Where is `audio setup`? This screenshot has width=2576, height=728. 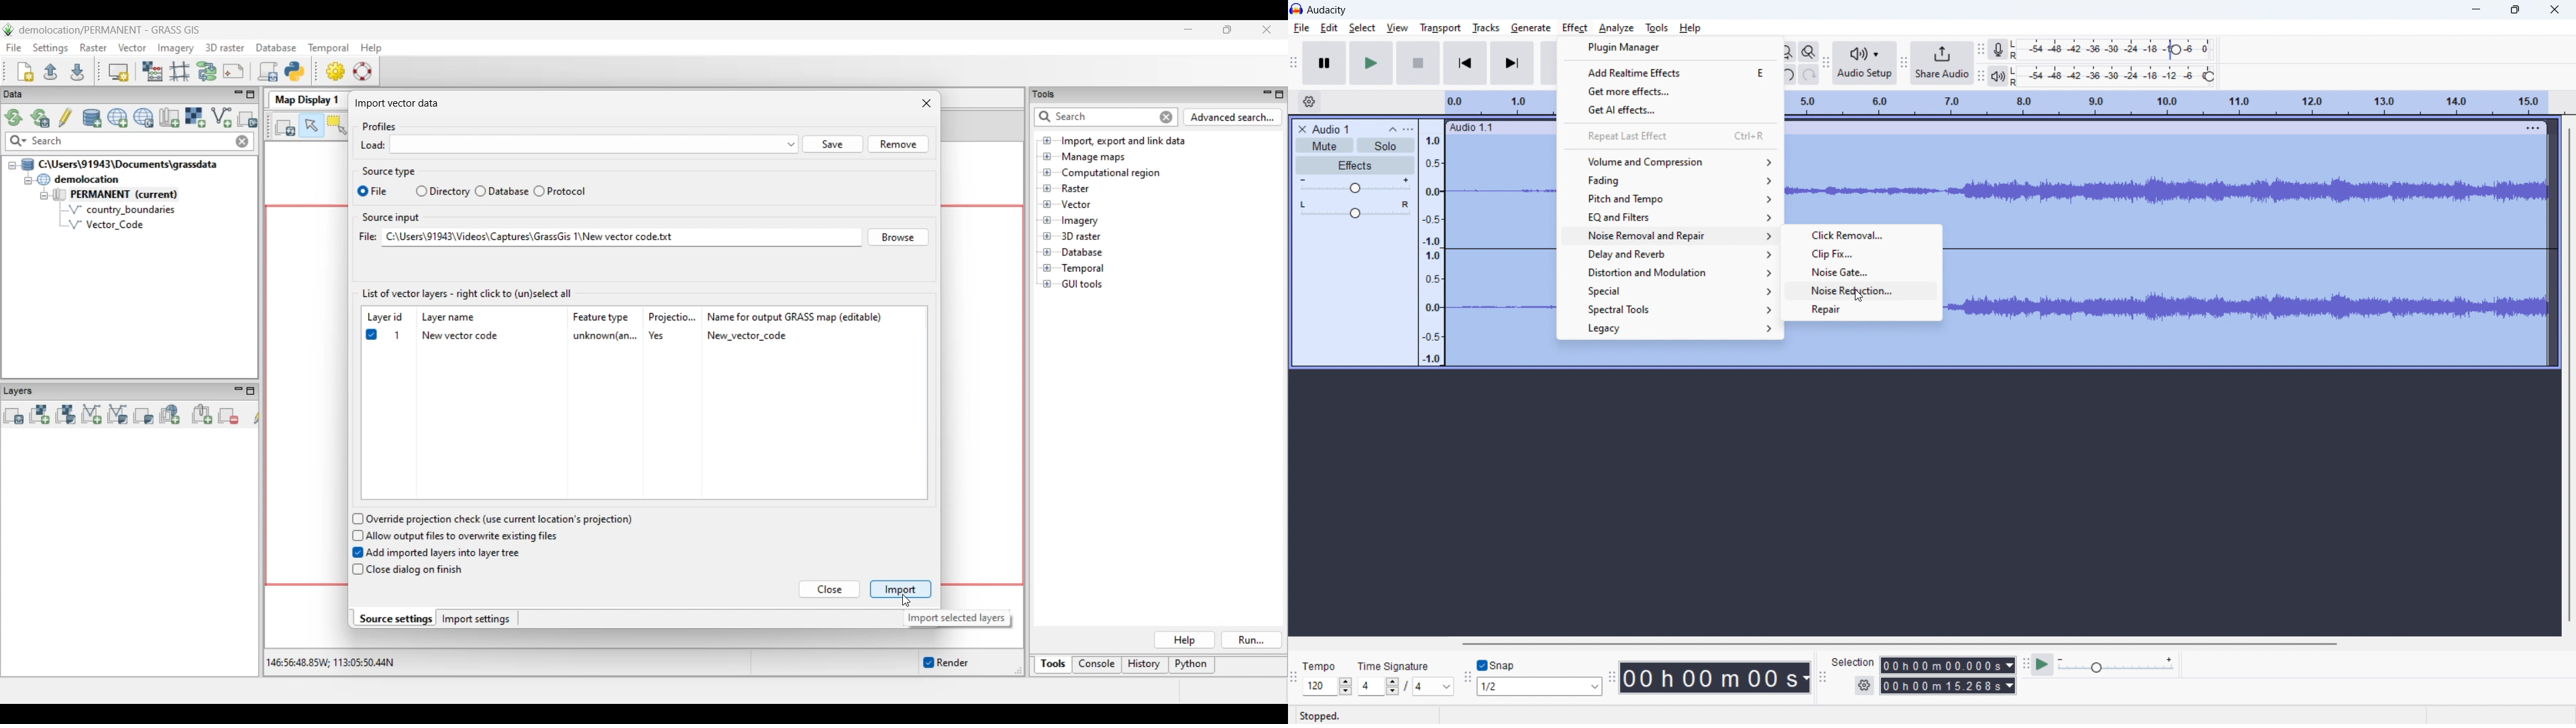
audio setup is located at coordinates (1864, 62).